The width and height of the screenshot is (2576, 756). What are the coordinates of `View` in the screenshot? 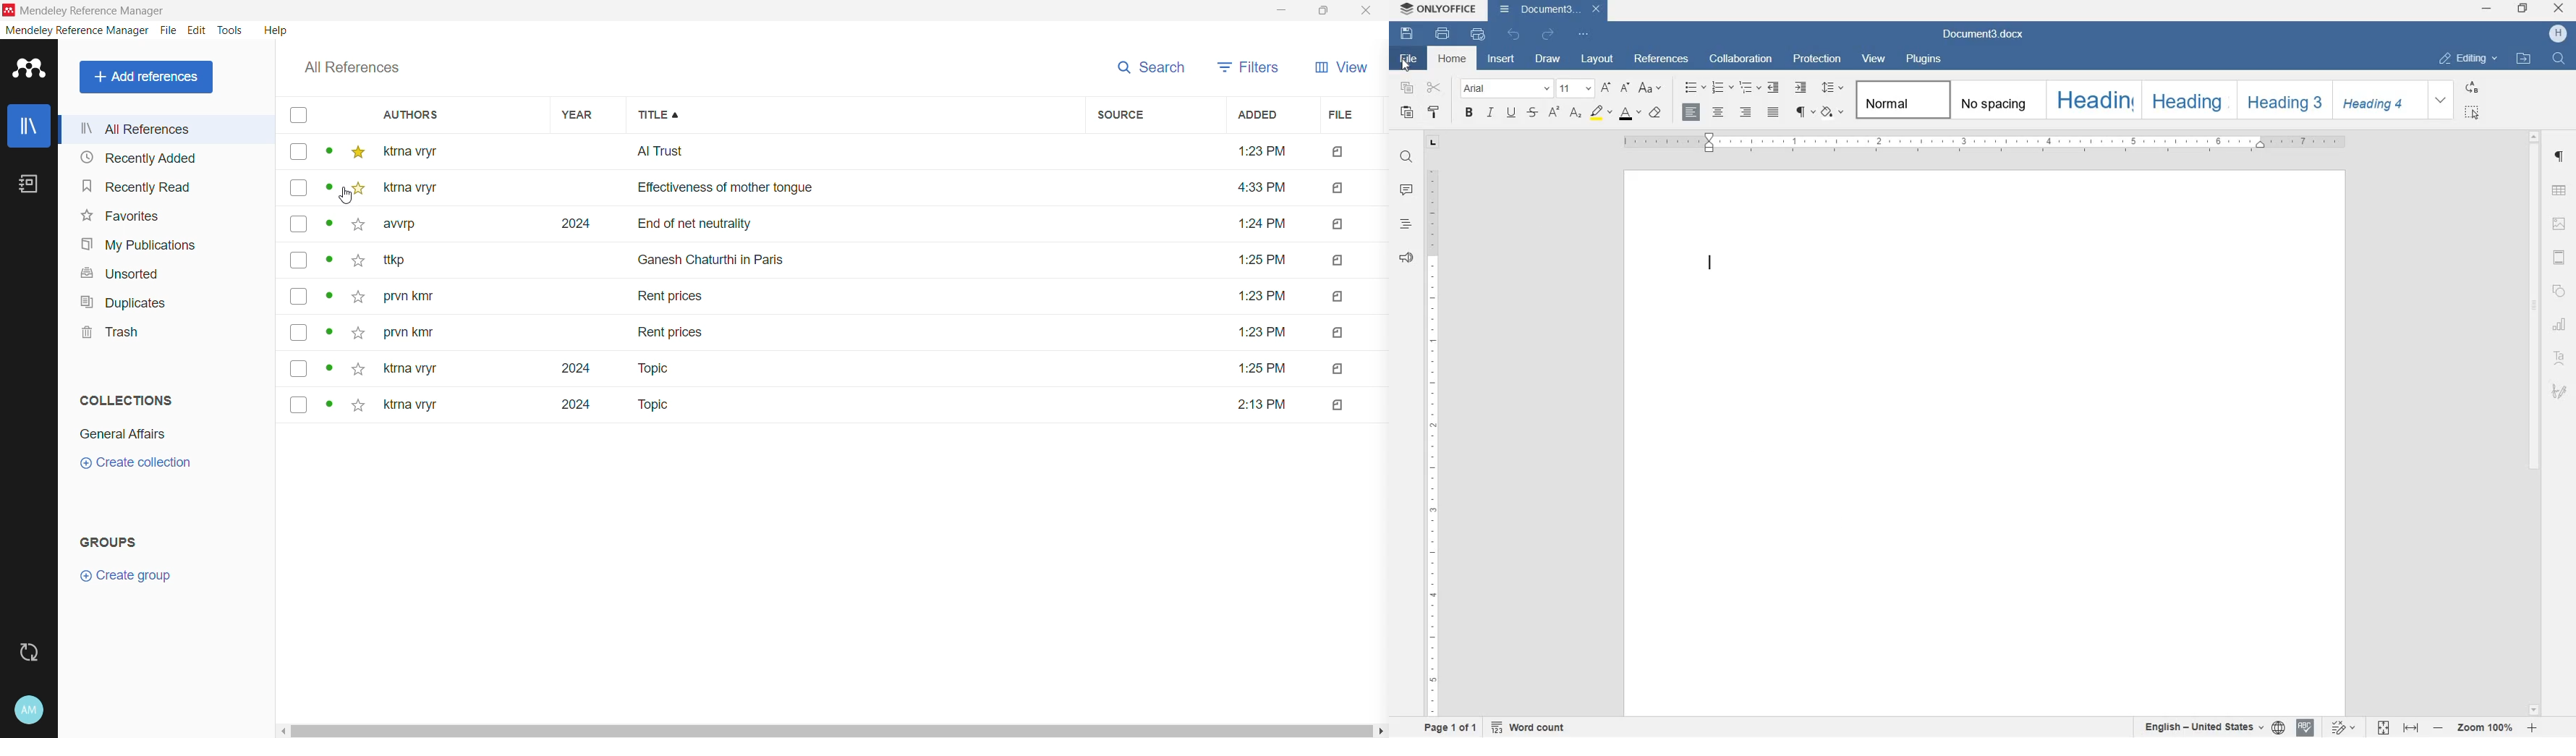 It's located at (1339, 69).